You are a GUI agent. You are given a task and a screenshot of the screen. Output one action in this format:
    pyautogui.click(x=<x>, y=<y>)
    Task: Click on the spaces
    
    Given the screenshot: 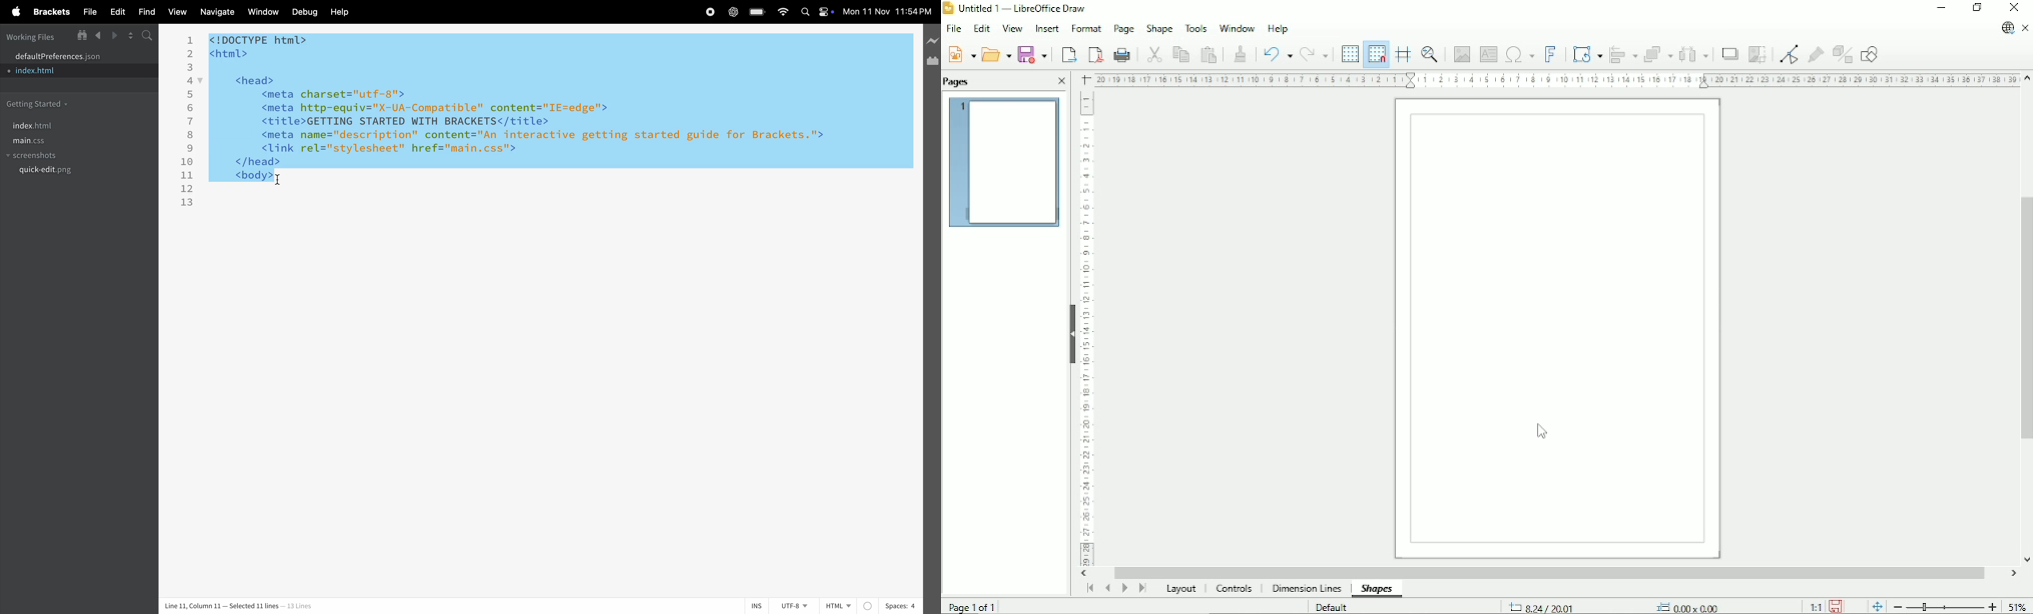 What is the action you would take?
    pyautogui.click(x=900, y=606)
    